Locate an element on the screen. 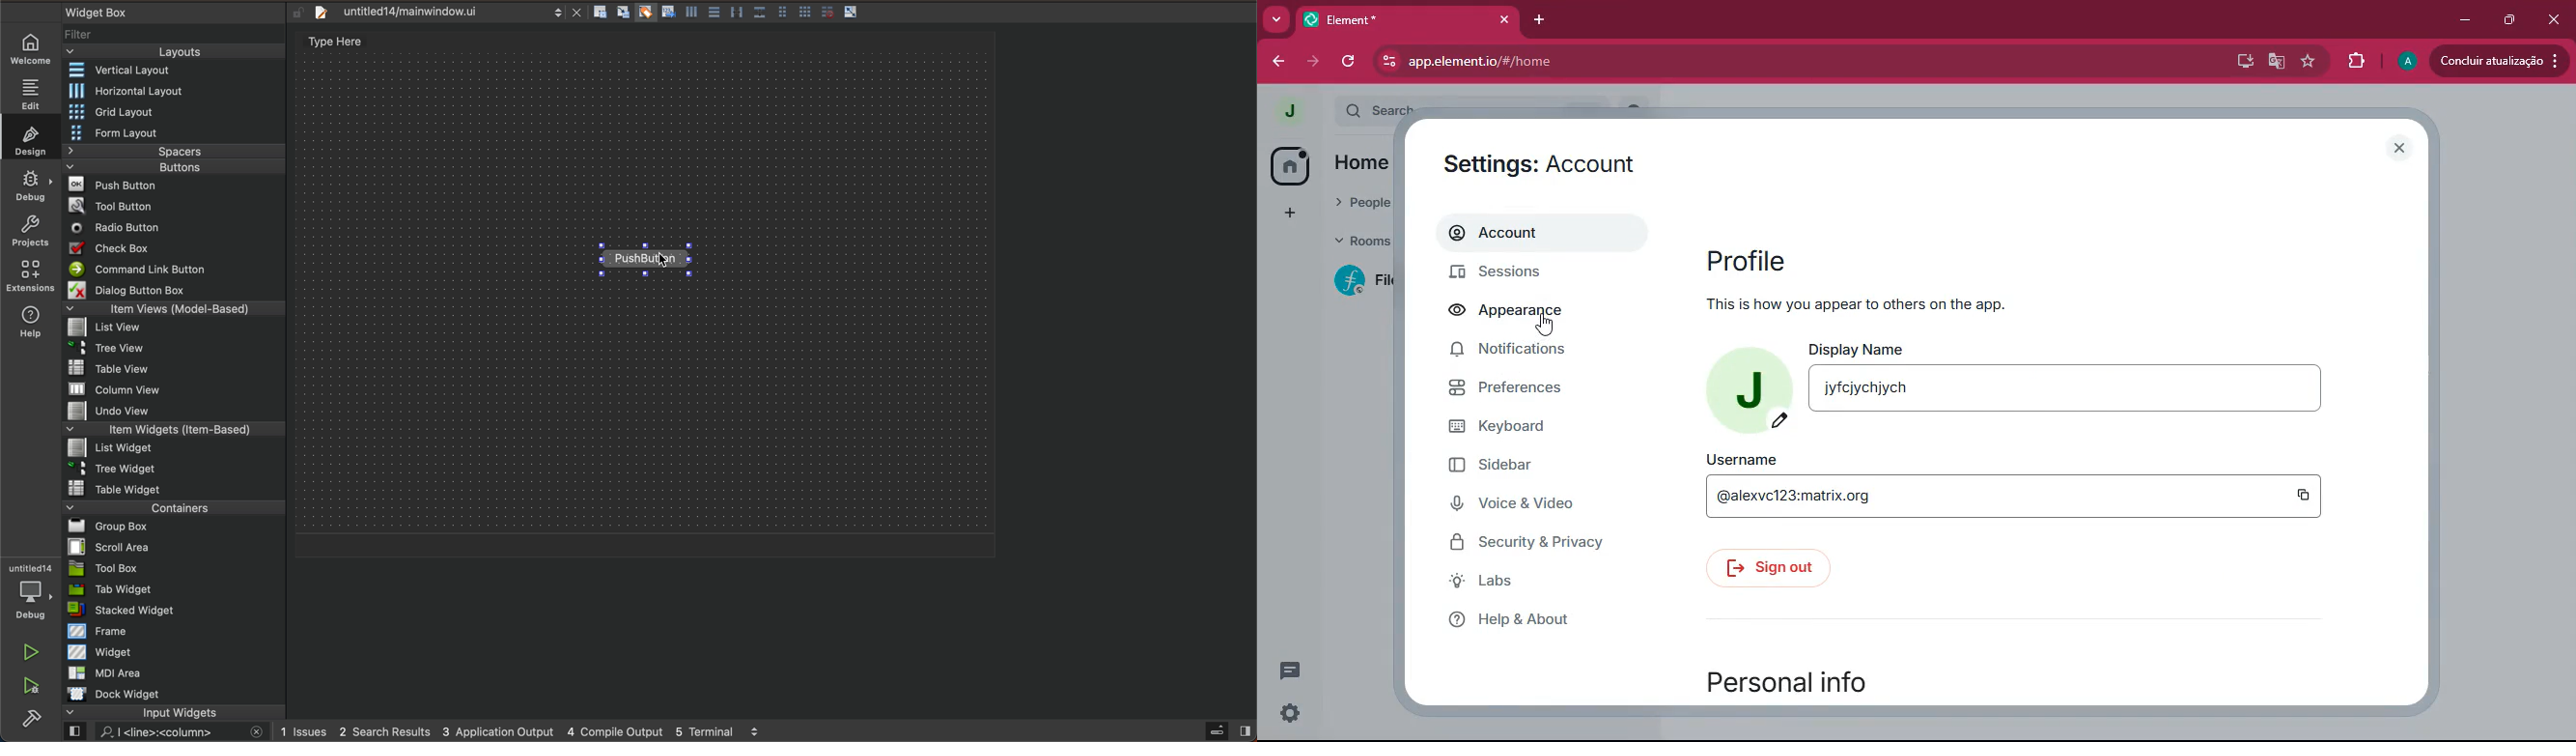 Image resolution: width=2576 pixels, height=756 pixels. display name is located at coordinates (2070, 388).